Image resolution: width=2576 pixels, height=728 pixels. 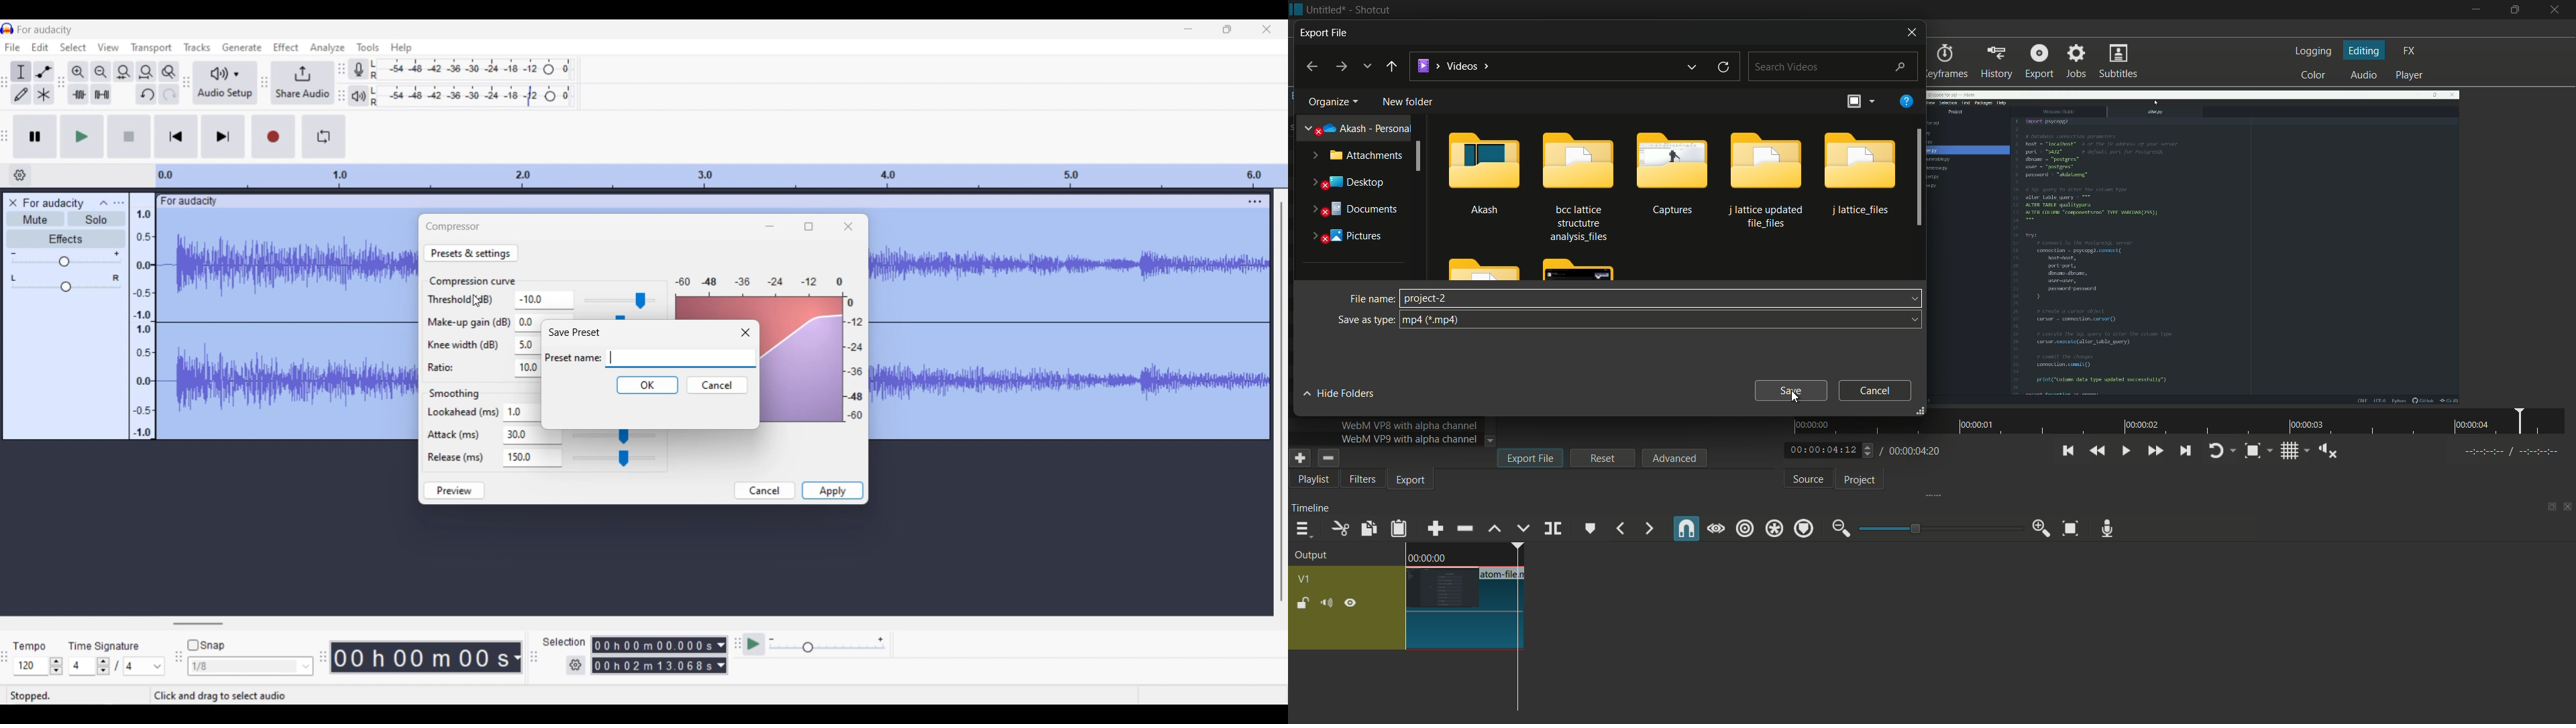 What do you see at coordinates (2184, 422) in the screenshot?
I see `time` at bounding box center [2184, 422].